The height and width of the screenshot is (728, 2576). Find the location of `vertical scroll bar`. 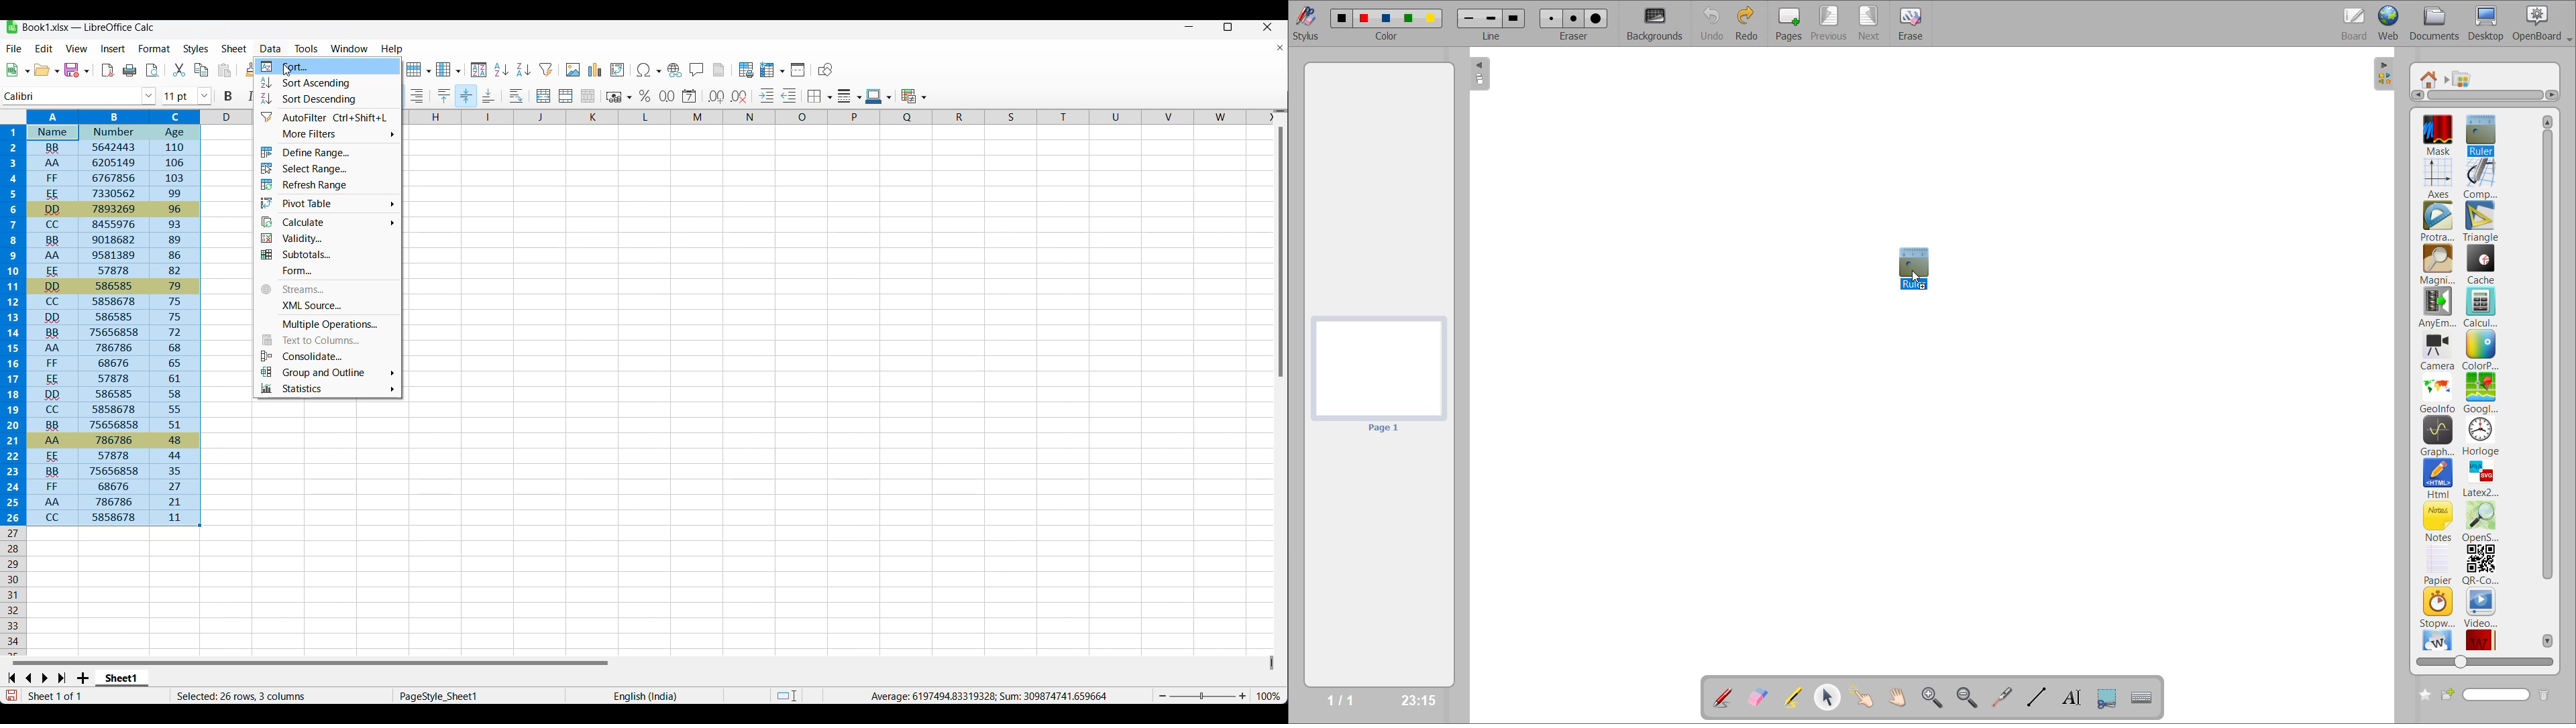

vertical scroll bar is located at coordinates (1280, 254).